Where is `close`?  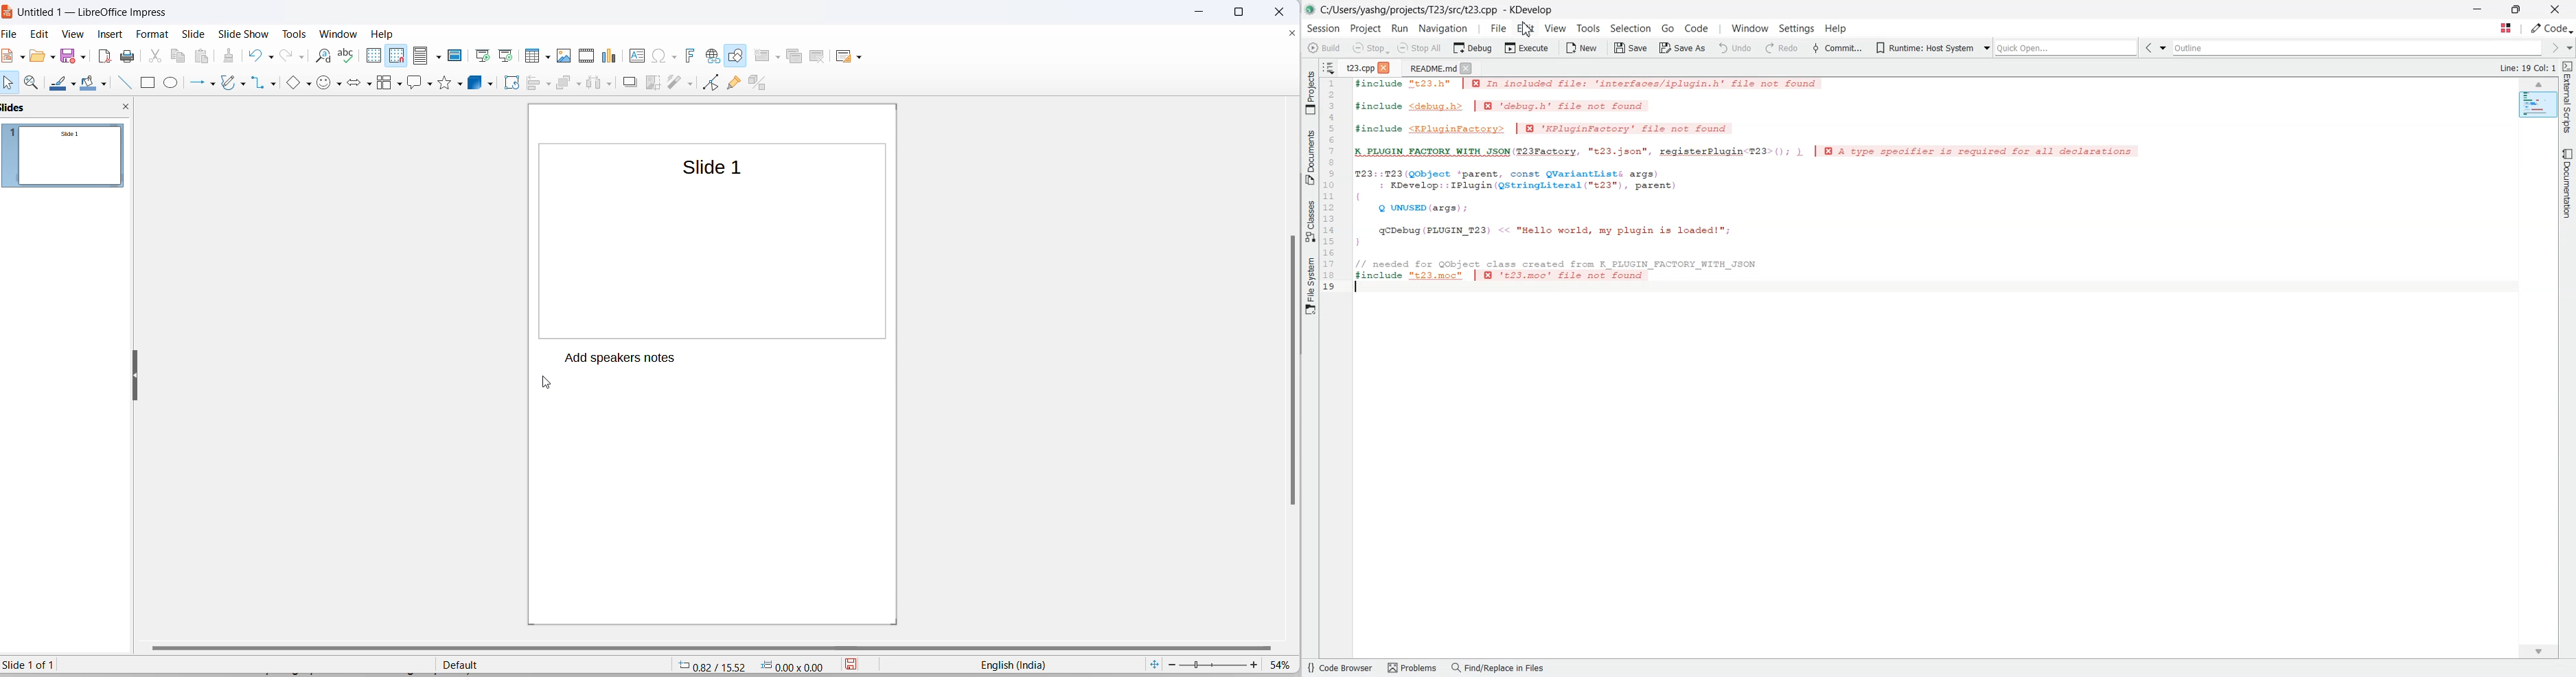
close is located at coordinates (1197, 12).